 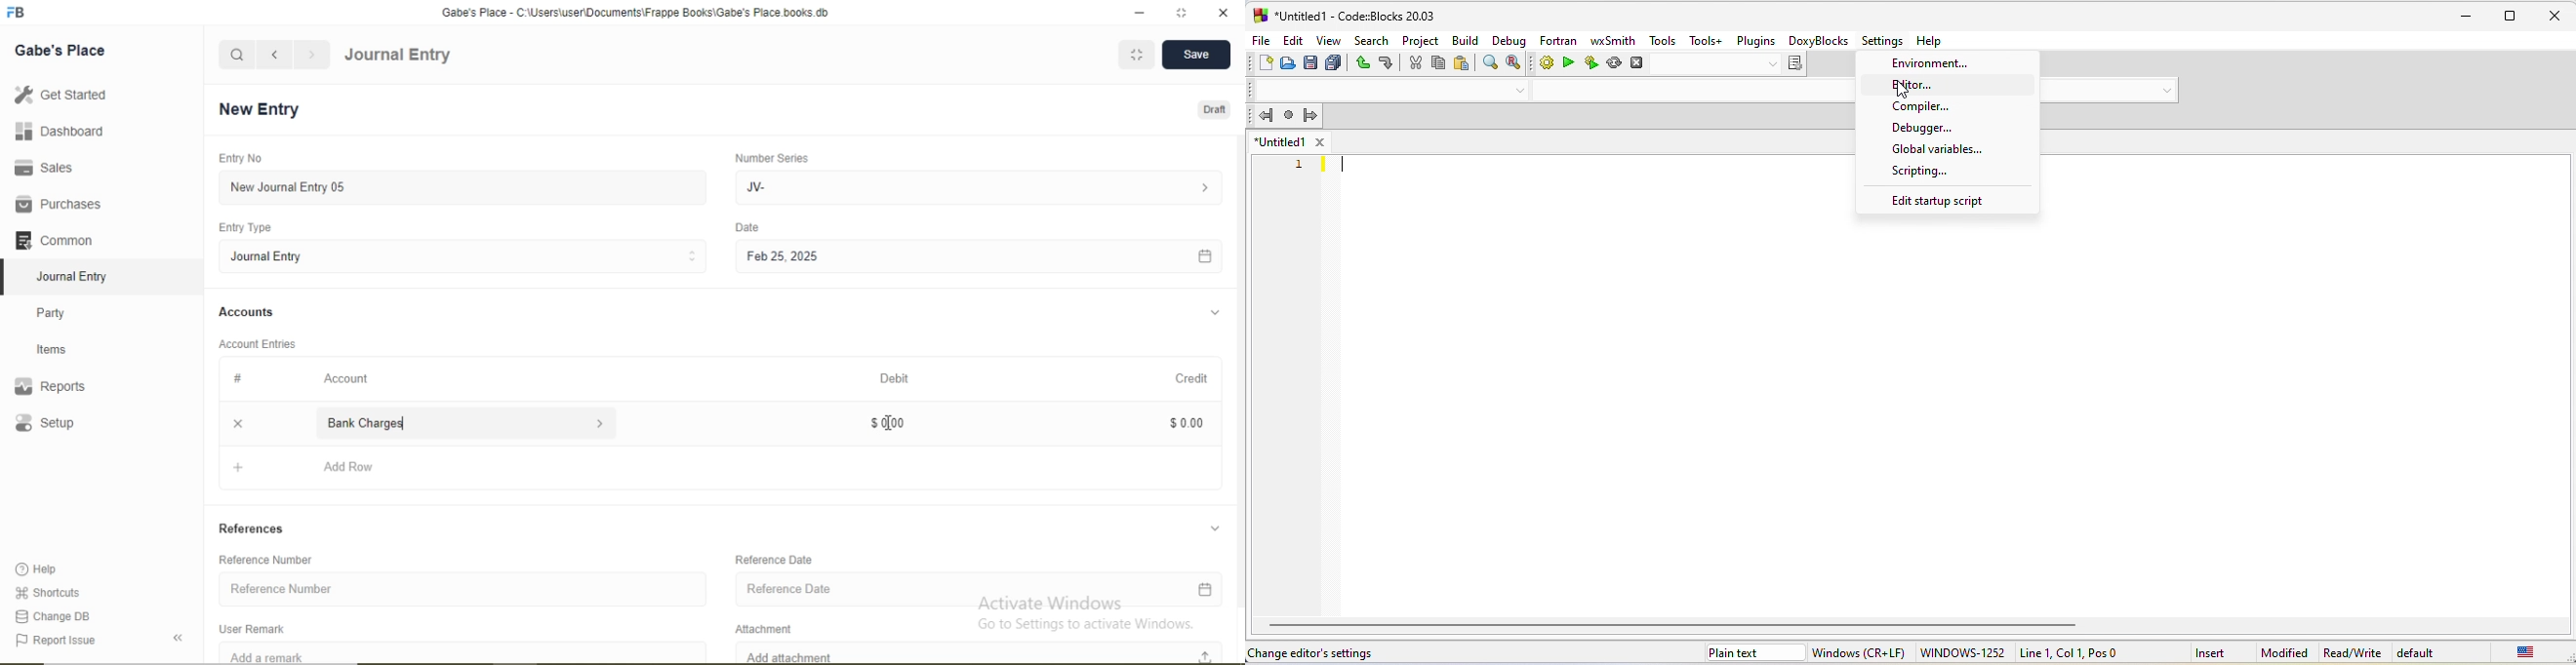 I want to click on Number Series, so click(x=771, y=158).